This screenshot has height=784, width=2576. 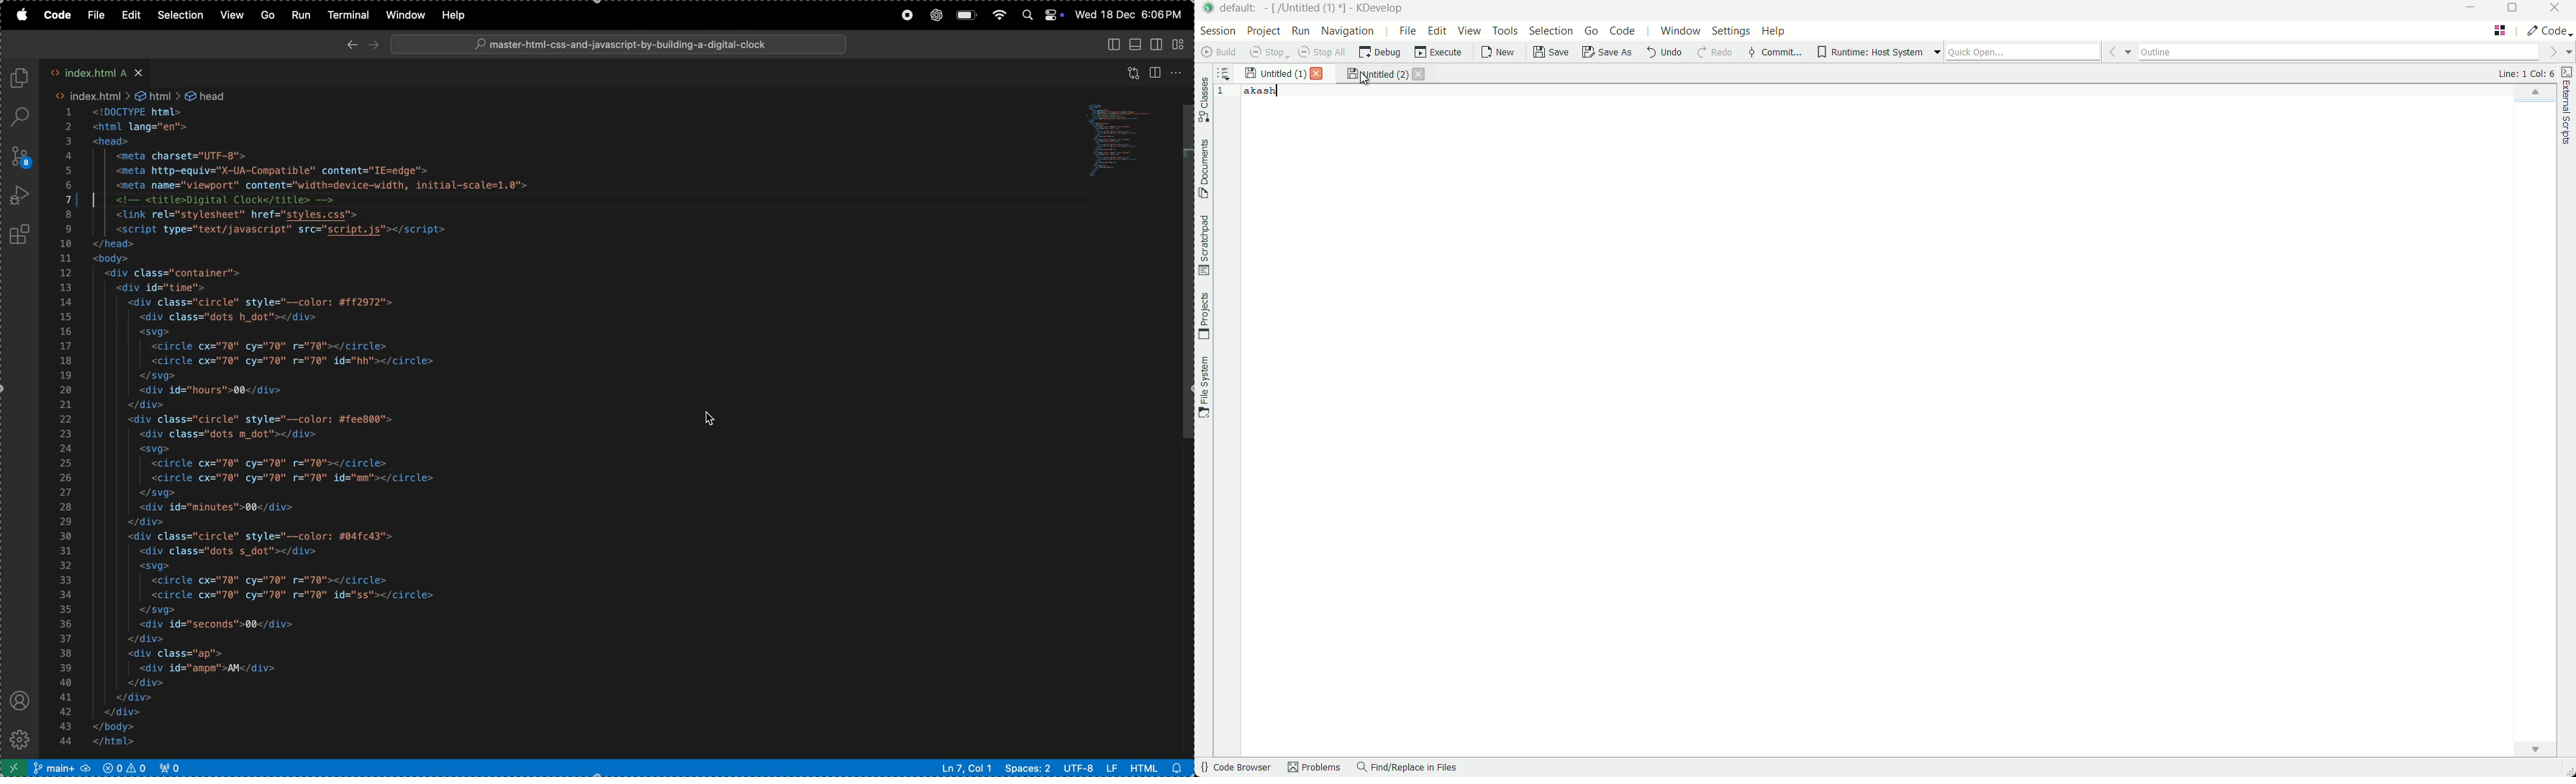 What do you see at coordinates (1090, 767) in the screenshot?
I see `utf -8 lf` at bounding box center [1090, 767].